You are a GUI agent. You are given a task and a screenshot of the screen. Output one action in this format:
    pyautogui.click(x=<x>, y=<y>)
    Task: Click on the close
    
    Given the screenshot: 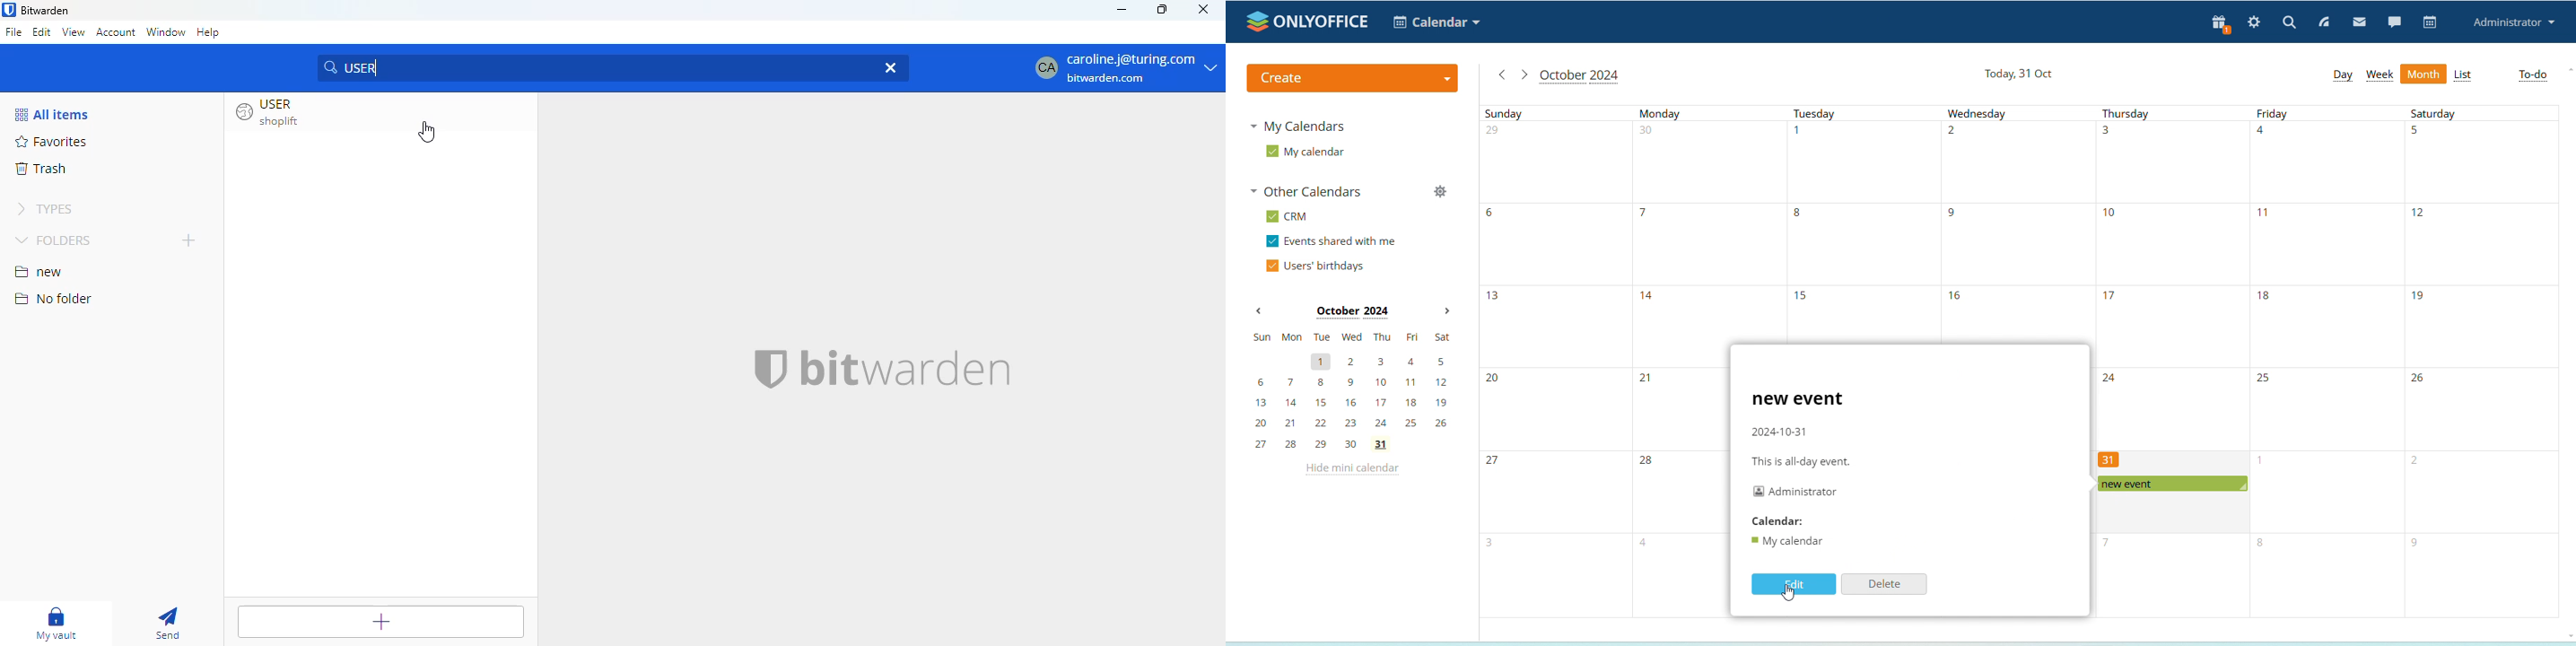 What is the action you would take?
    pyautogui.click(x=887, y=65)
    